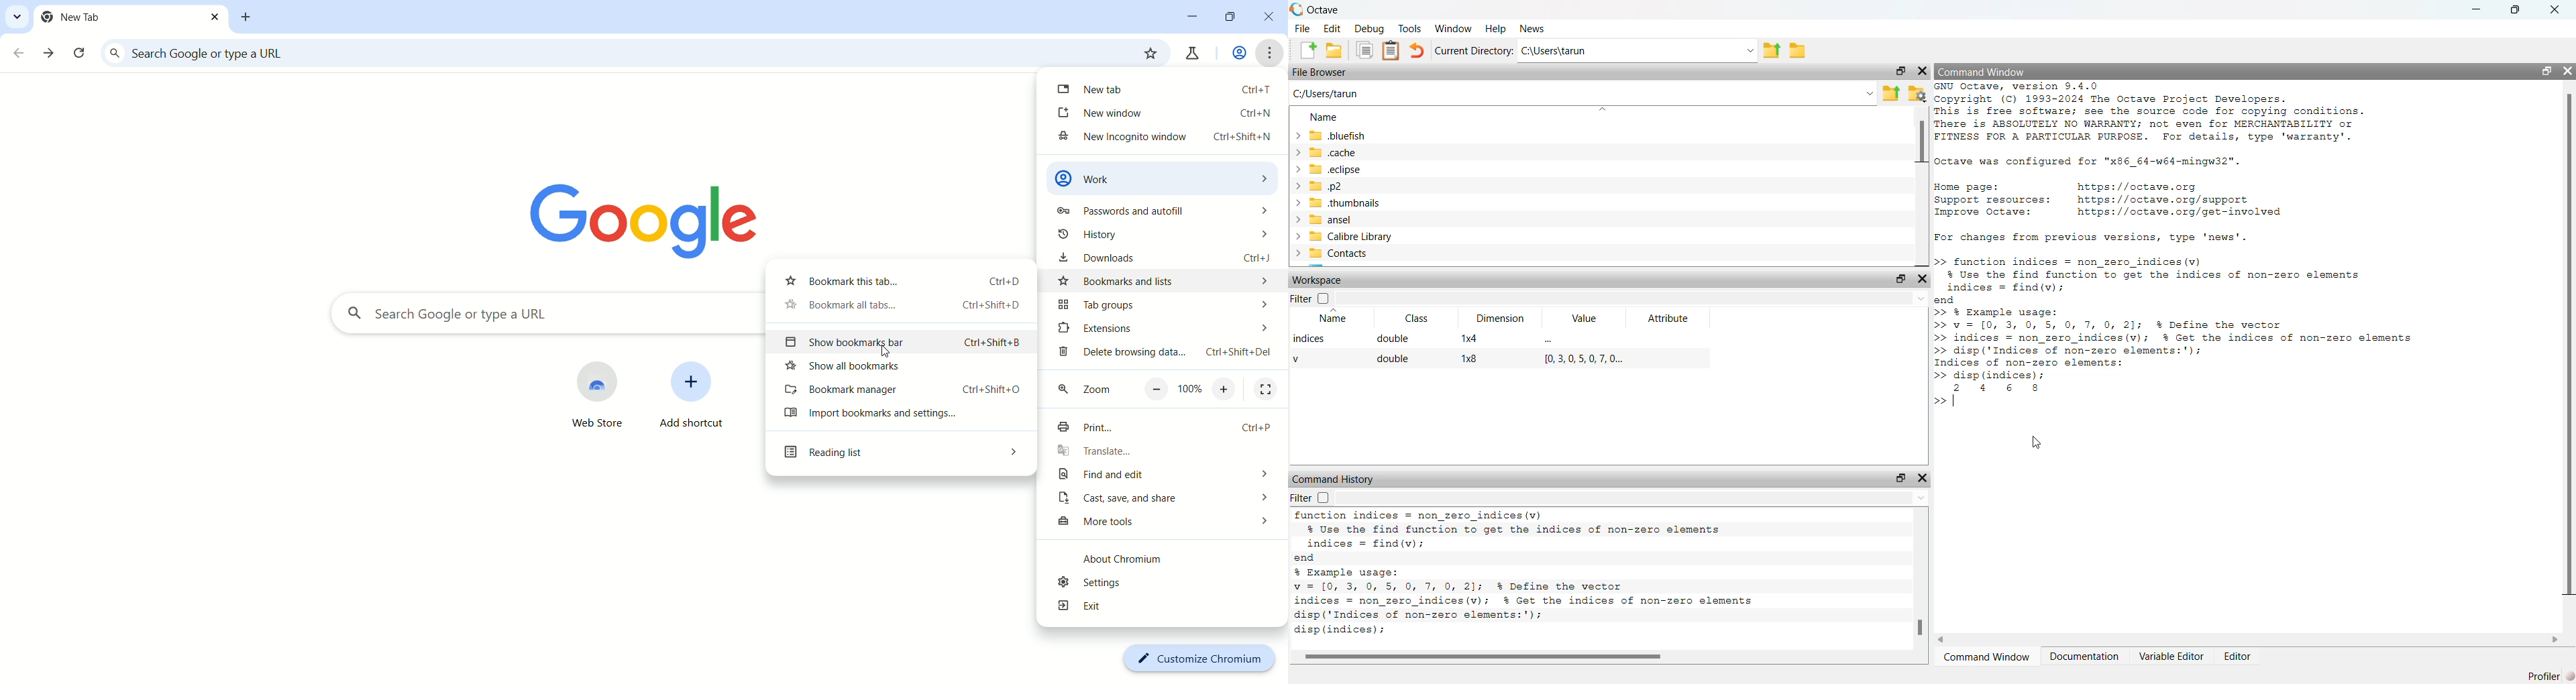 This screenshot has width=2576, height=700. Describe the element at coordinates (1323, 187) in the screenshot. I see `p2` at that location.